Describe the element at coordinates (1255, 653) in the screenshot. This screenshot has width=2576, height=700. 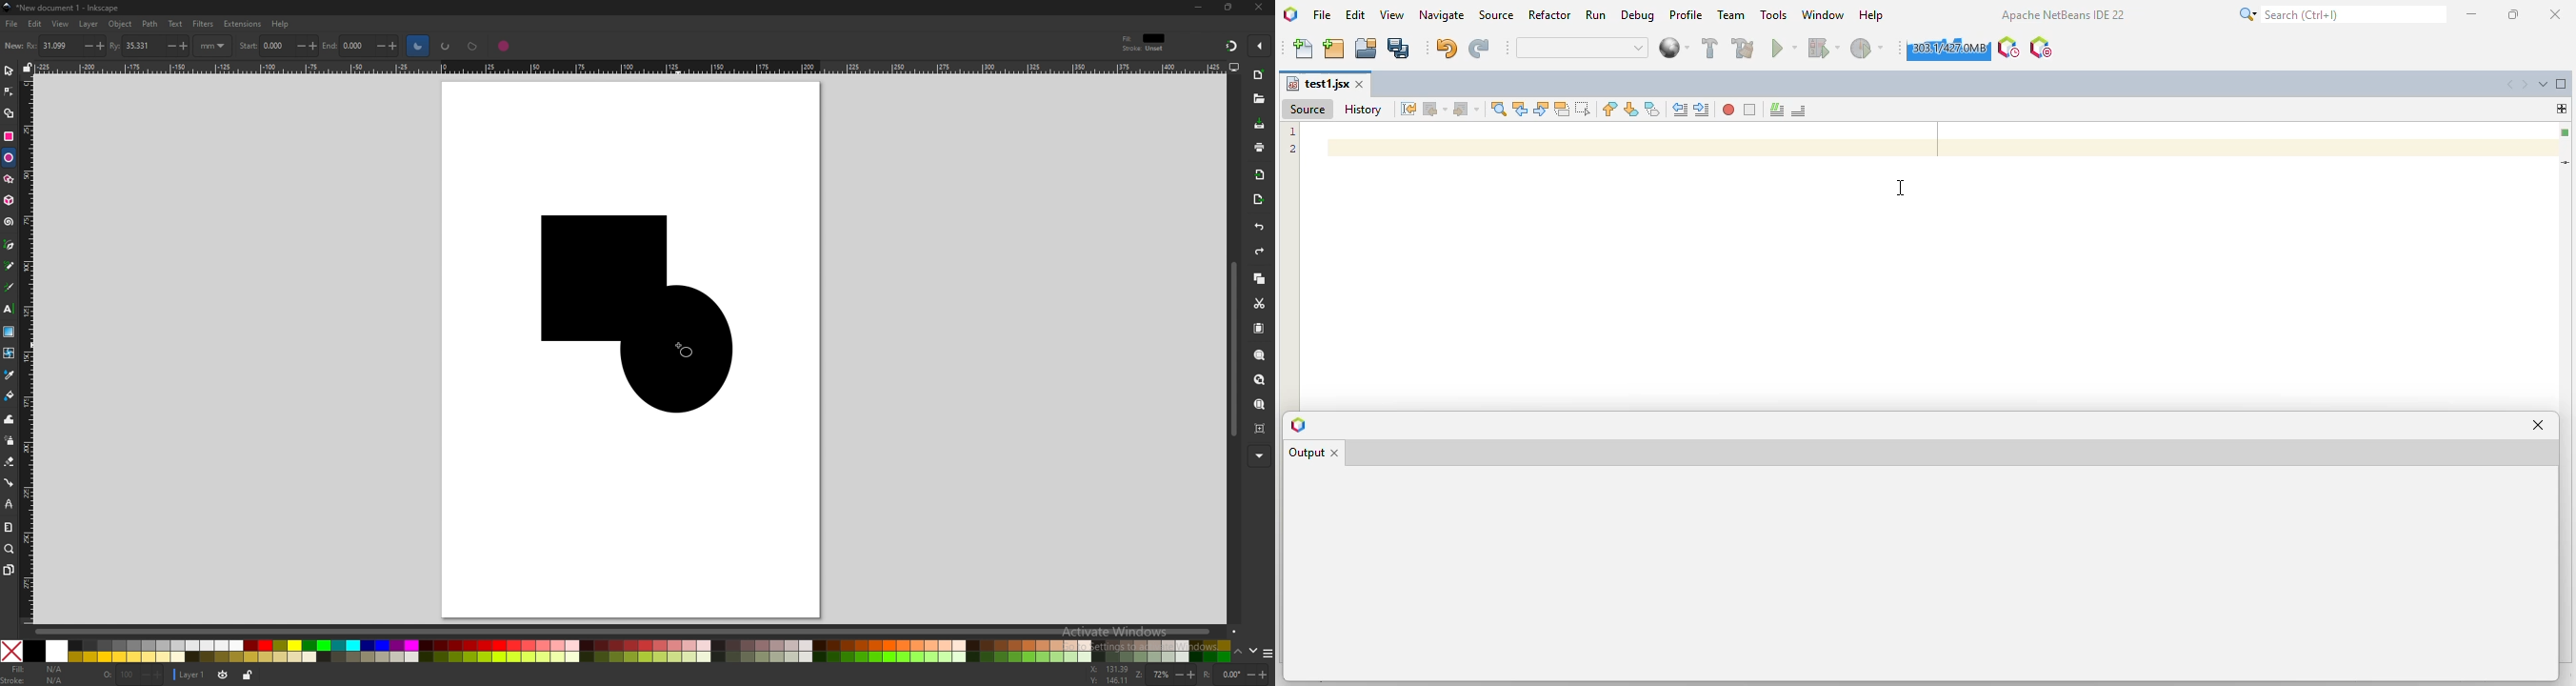
I see `down` at that location.